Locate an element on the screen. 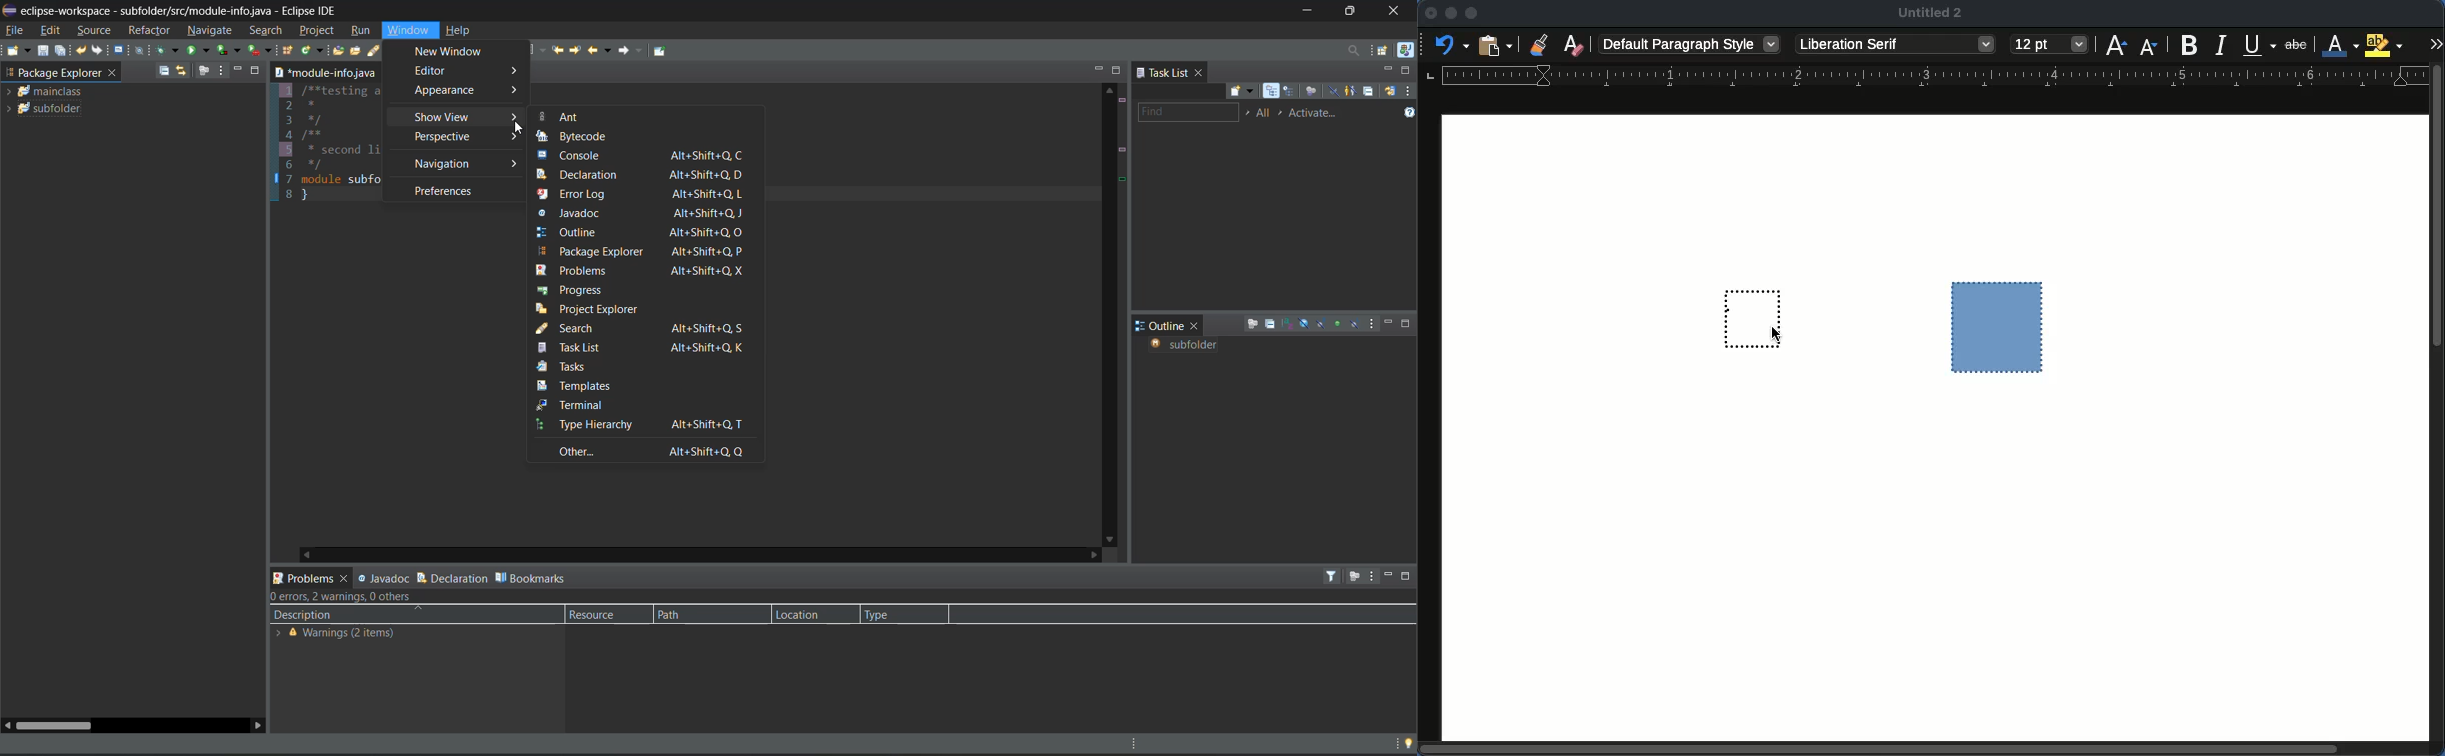  focus on active task is located at coordinates (1253, 325).